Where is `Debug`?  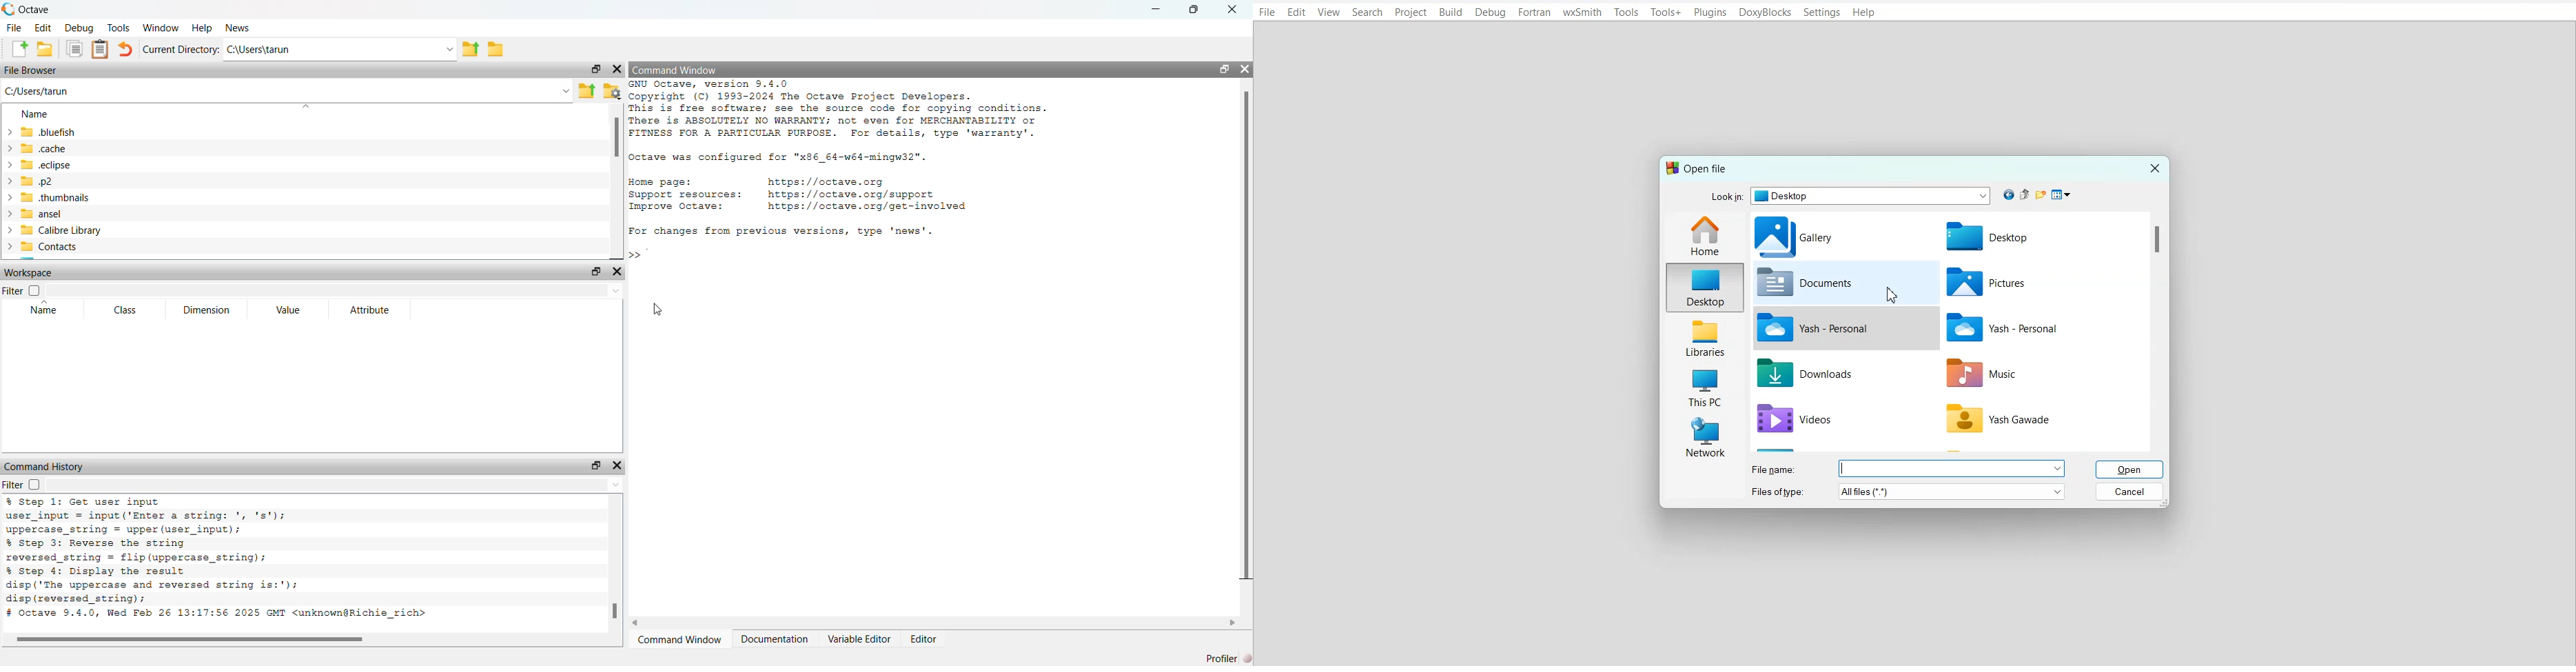
Debug is located at coordinates (1490, 13).